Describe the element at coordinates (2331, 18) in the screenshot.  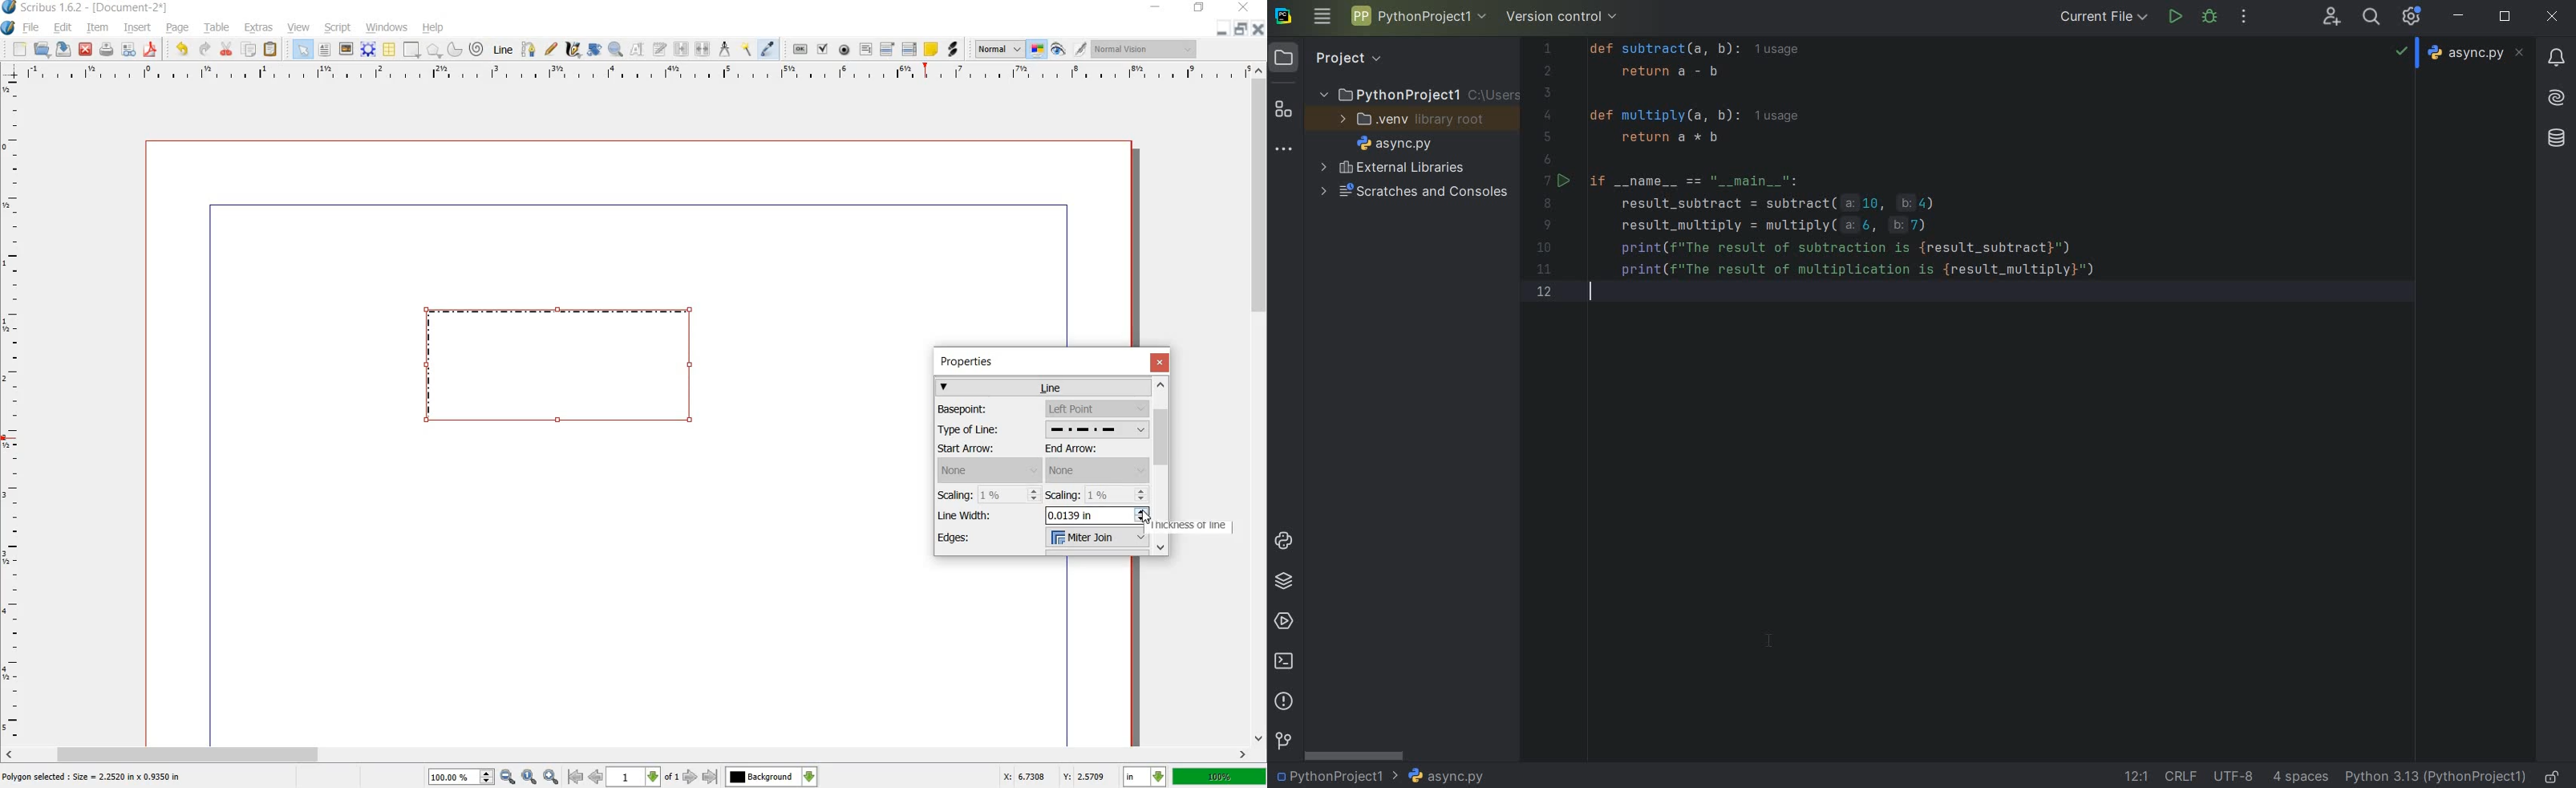
I see `code with me` at that location.